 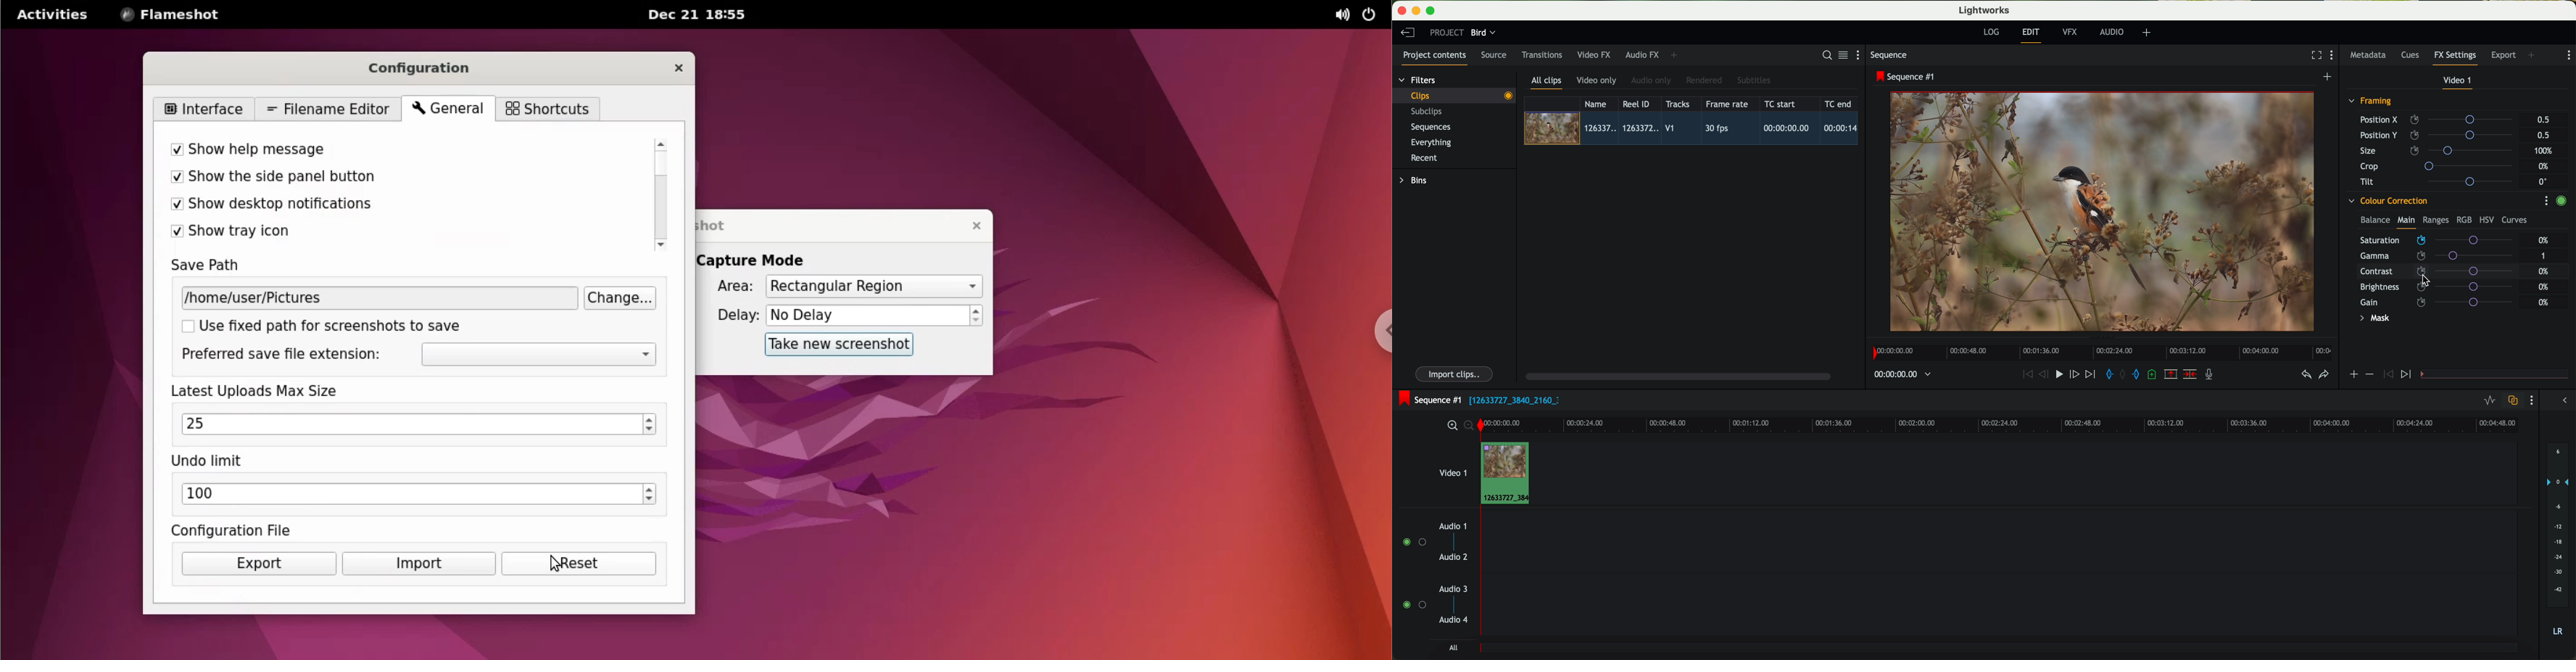 What do you see at coordinates (2561, 202) in the screenshot?
I see `enable` at bounding box center [2561, 202].